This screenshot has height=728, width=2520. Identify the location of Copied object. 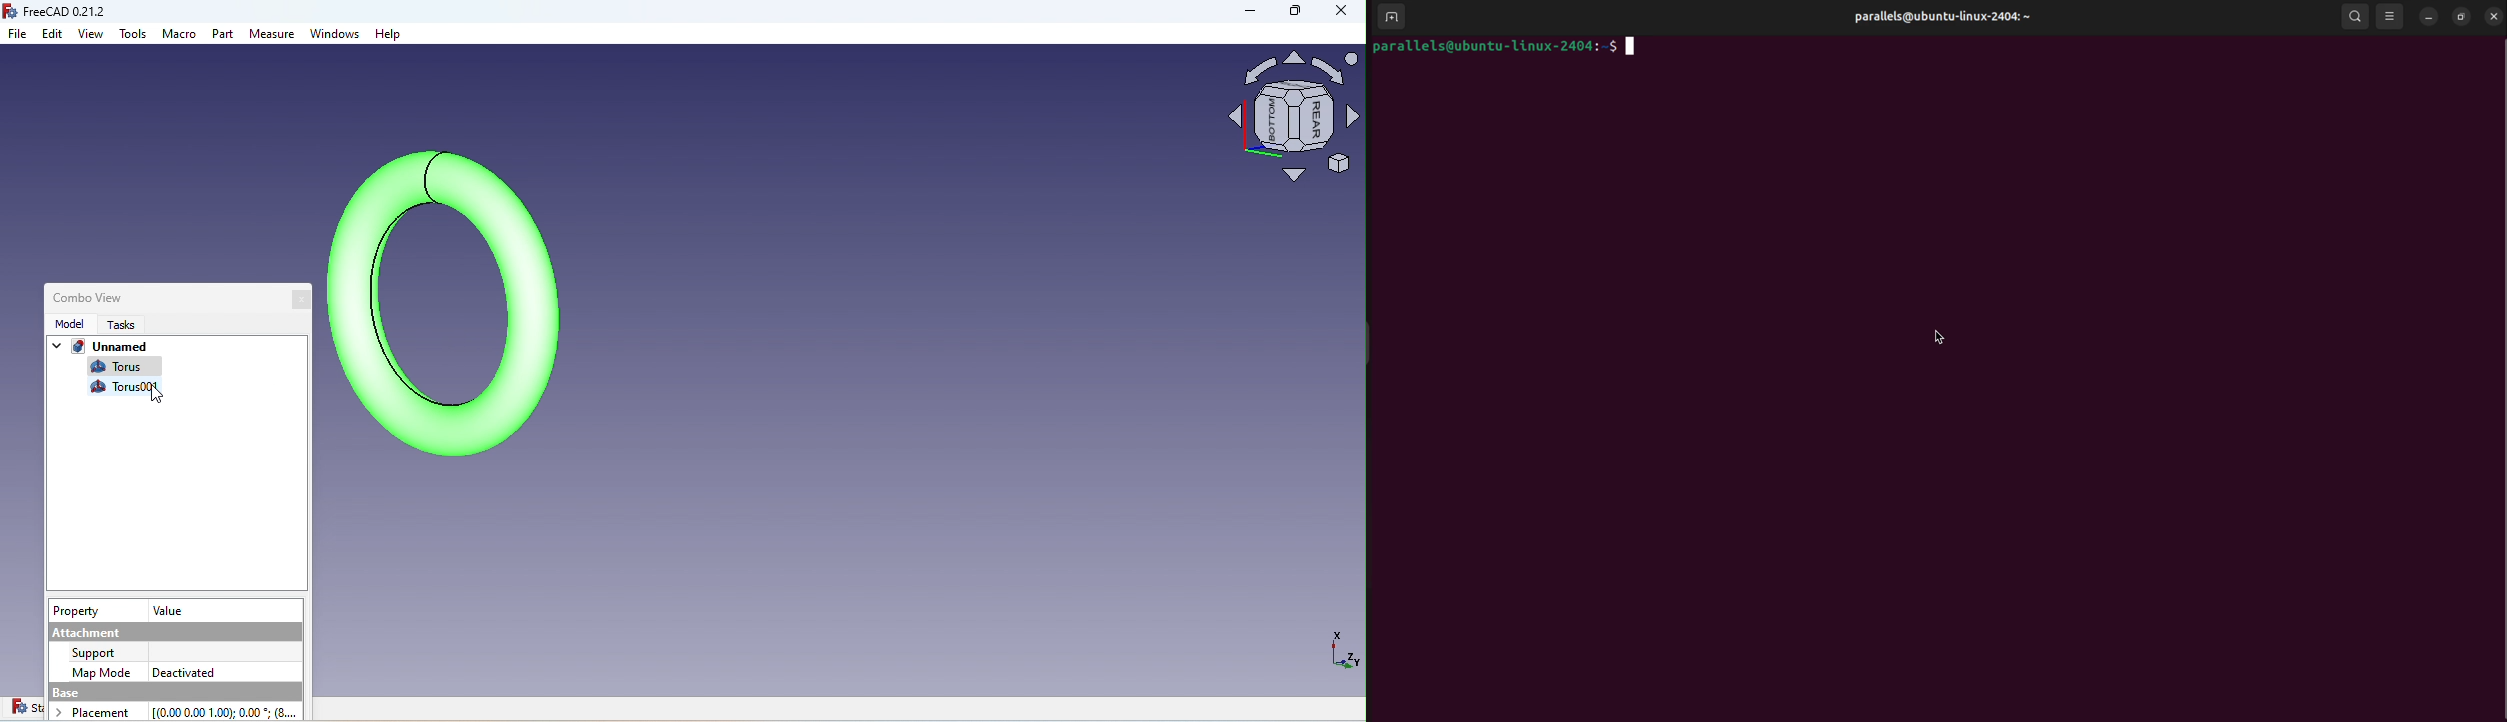
(131, 388).